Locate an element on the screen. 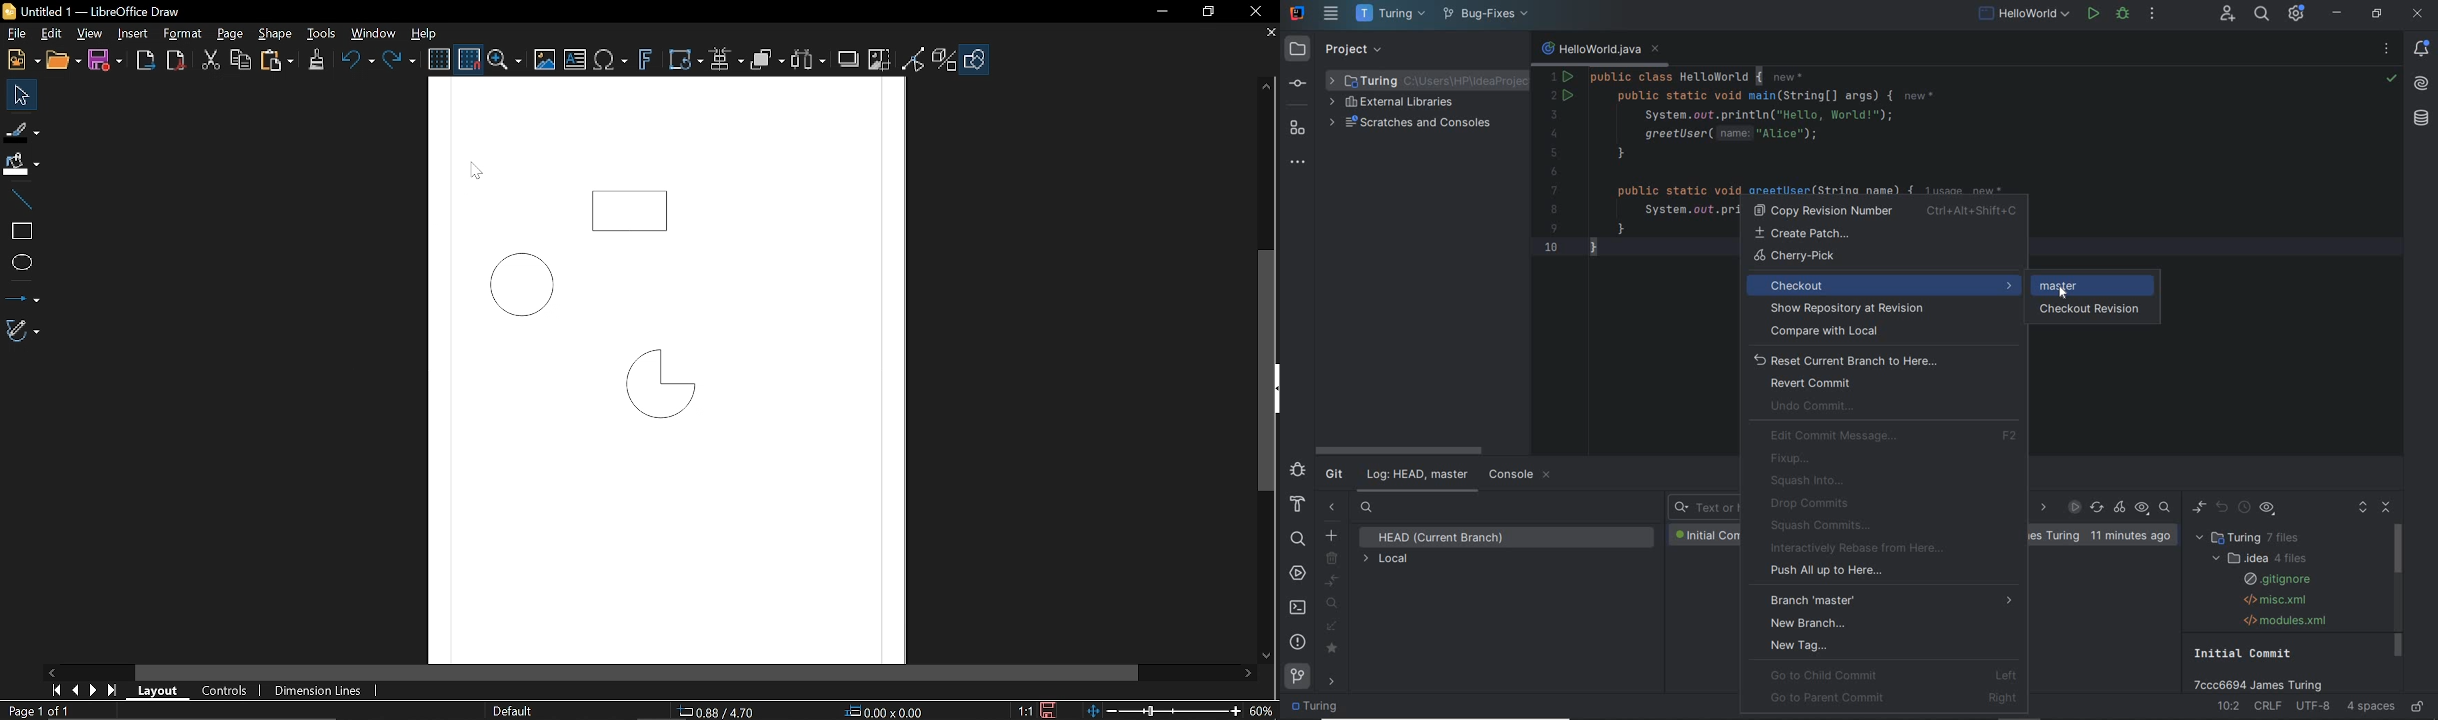 The height and width of the screenshot is (728, 2464). Snap to grid is located at coordinates (468, 57).